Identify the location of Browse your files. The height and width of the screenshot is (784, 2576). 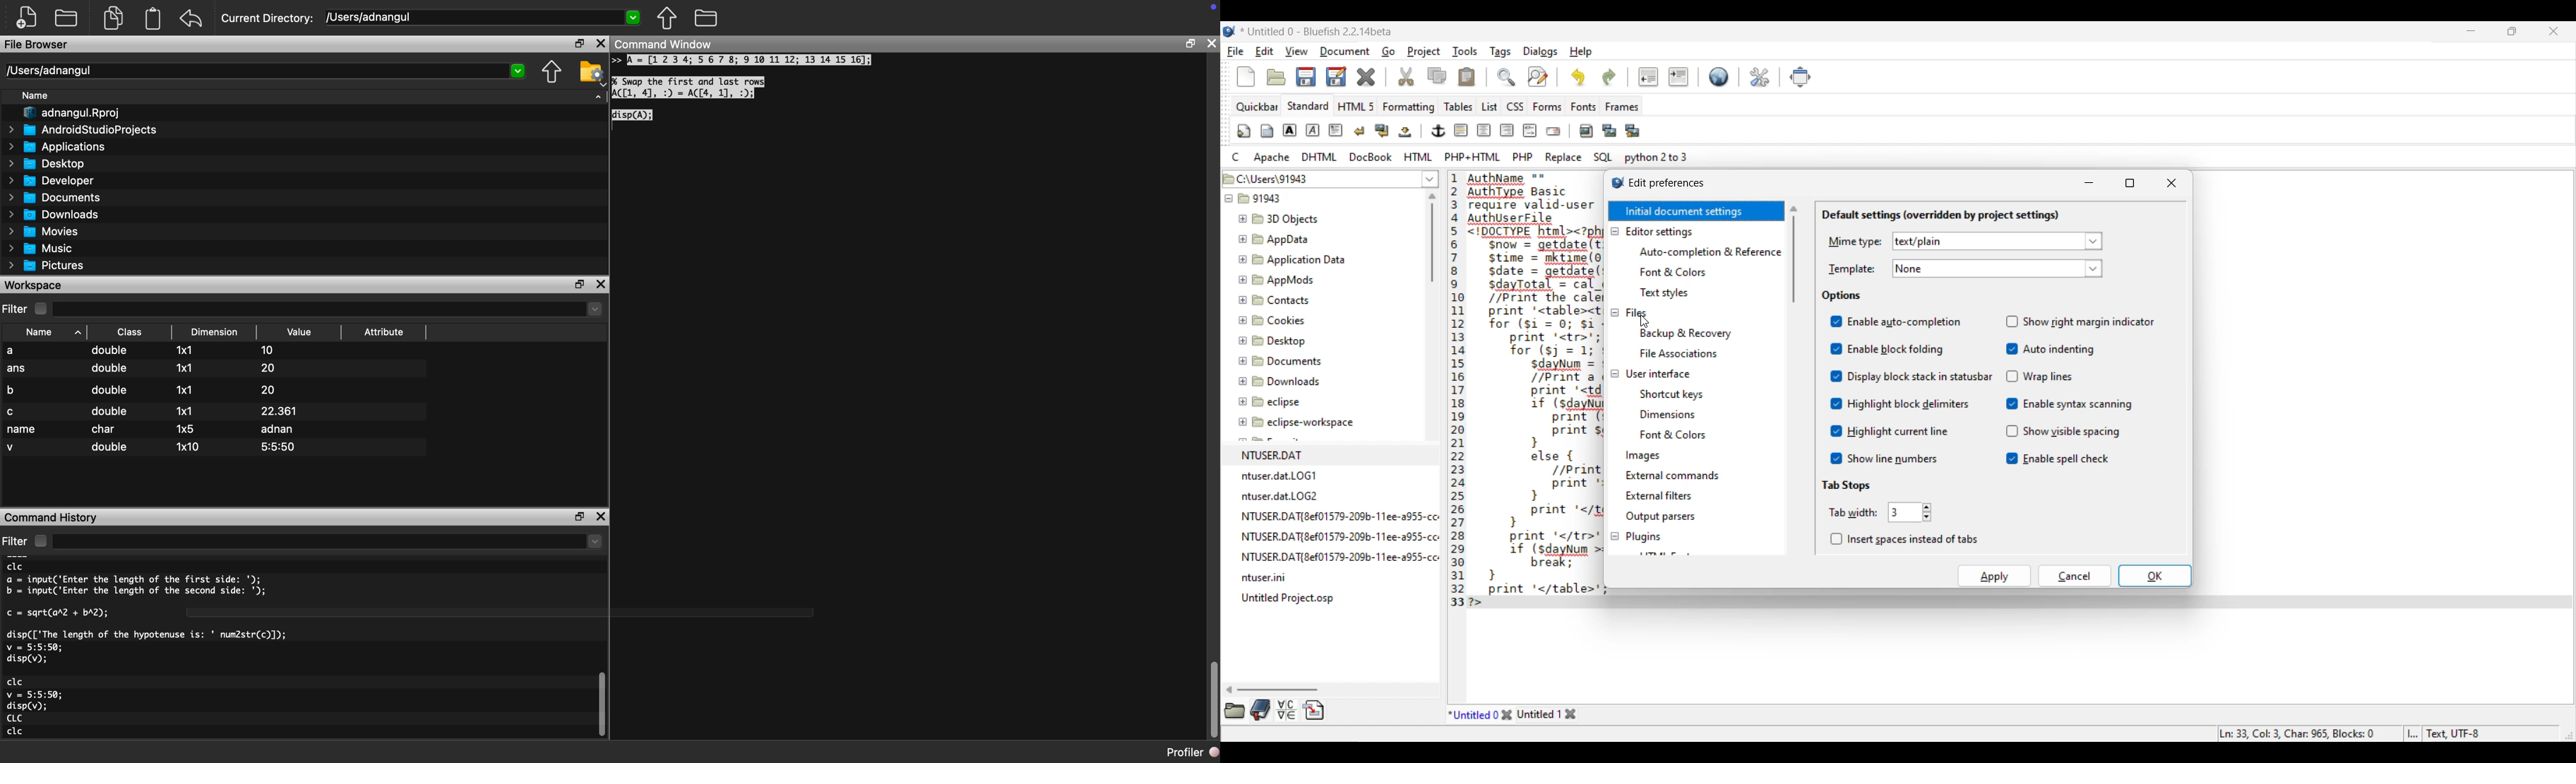
(591, 73).